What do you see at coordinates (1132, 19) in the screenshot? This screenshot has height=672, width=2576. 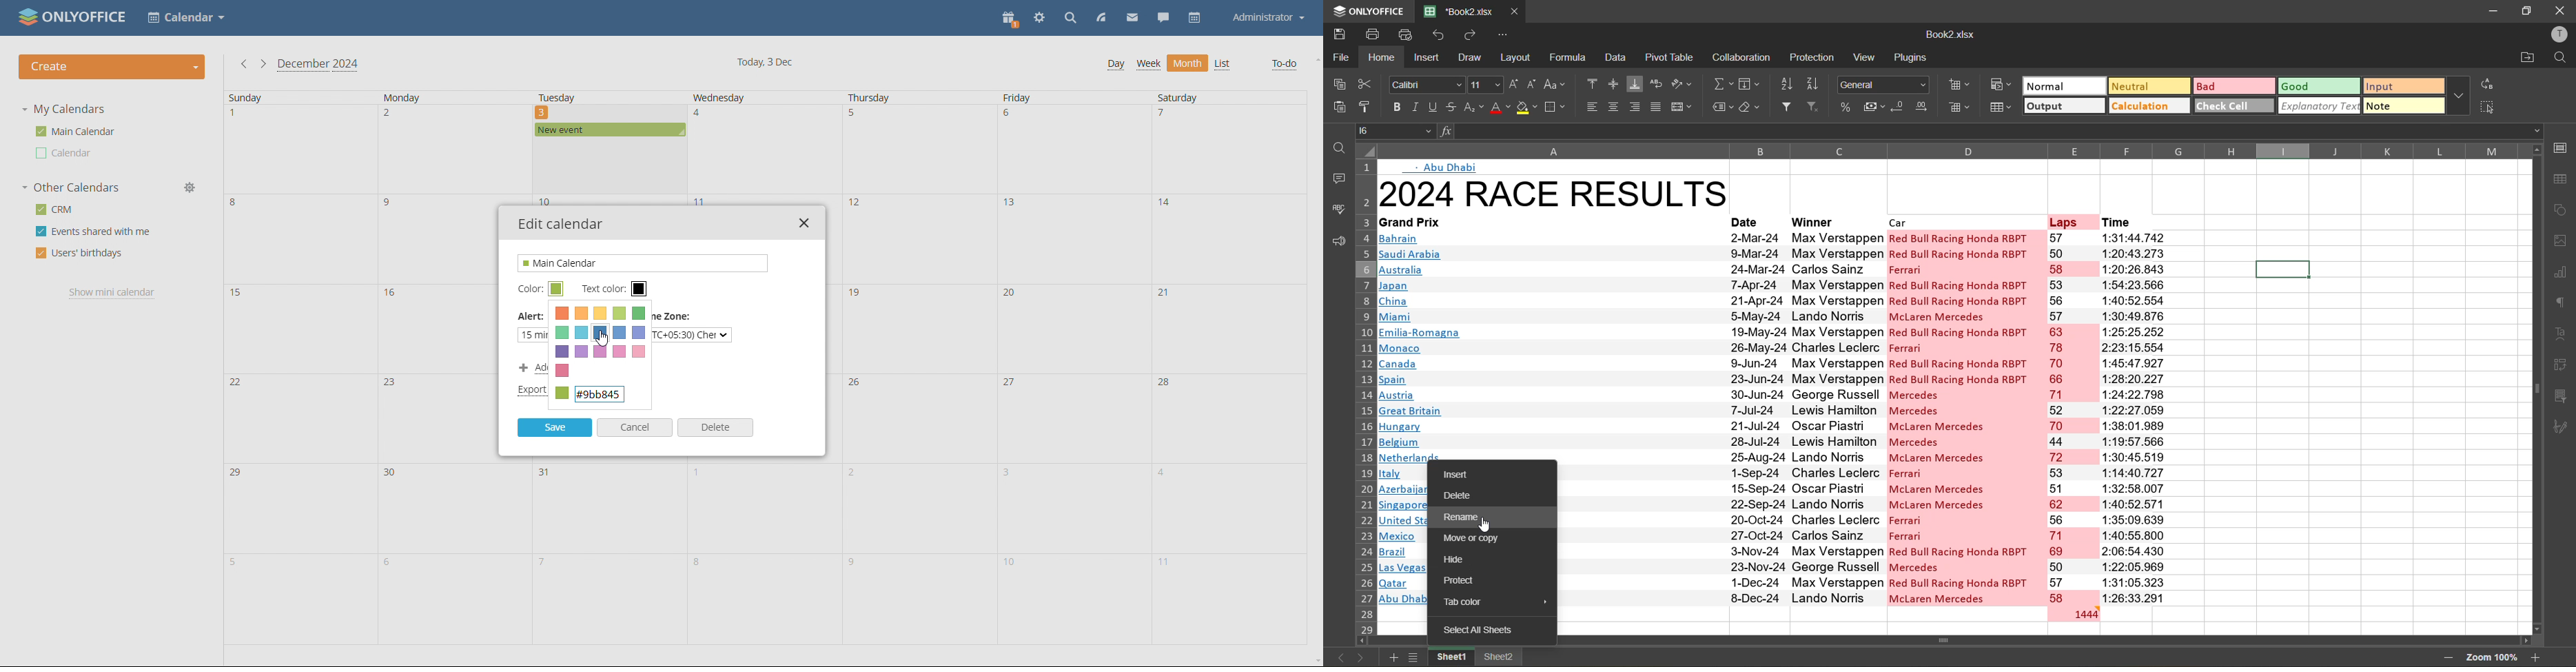 I see `mail` at bounding box center [1132, 19].